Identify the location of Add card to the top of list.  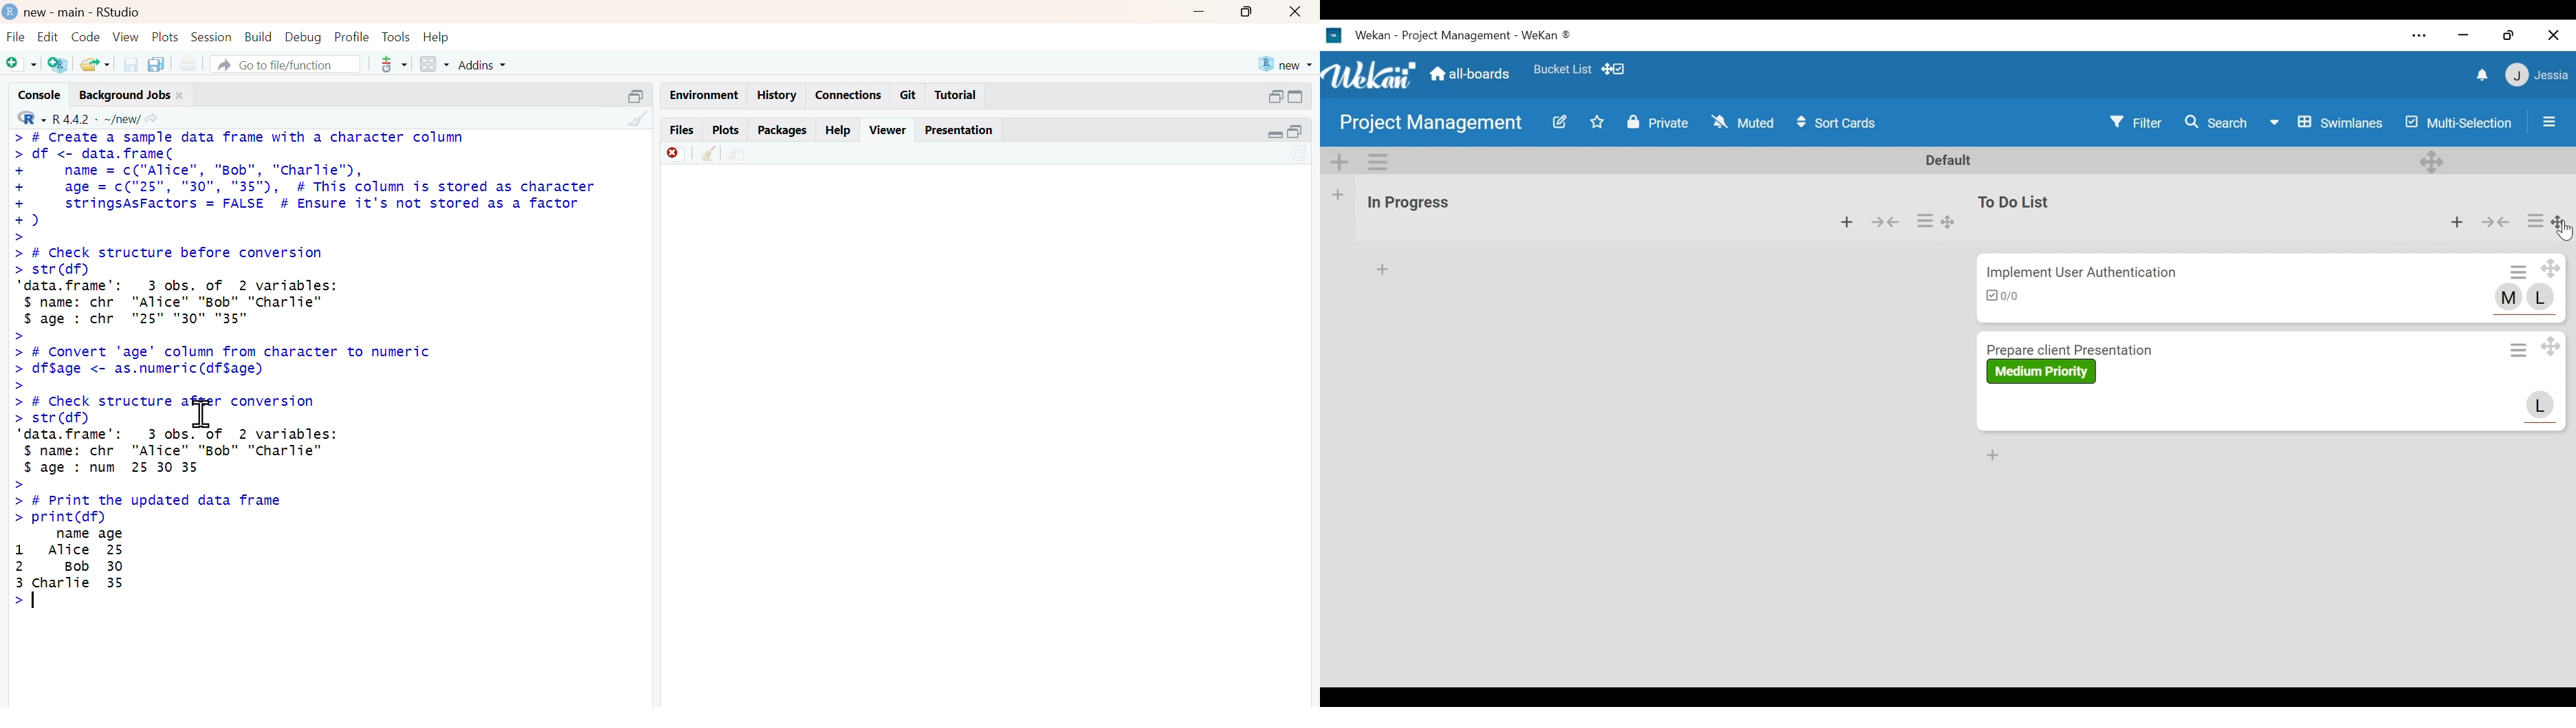
(1847, 222).